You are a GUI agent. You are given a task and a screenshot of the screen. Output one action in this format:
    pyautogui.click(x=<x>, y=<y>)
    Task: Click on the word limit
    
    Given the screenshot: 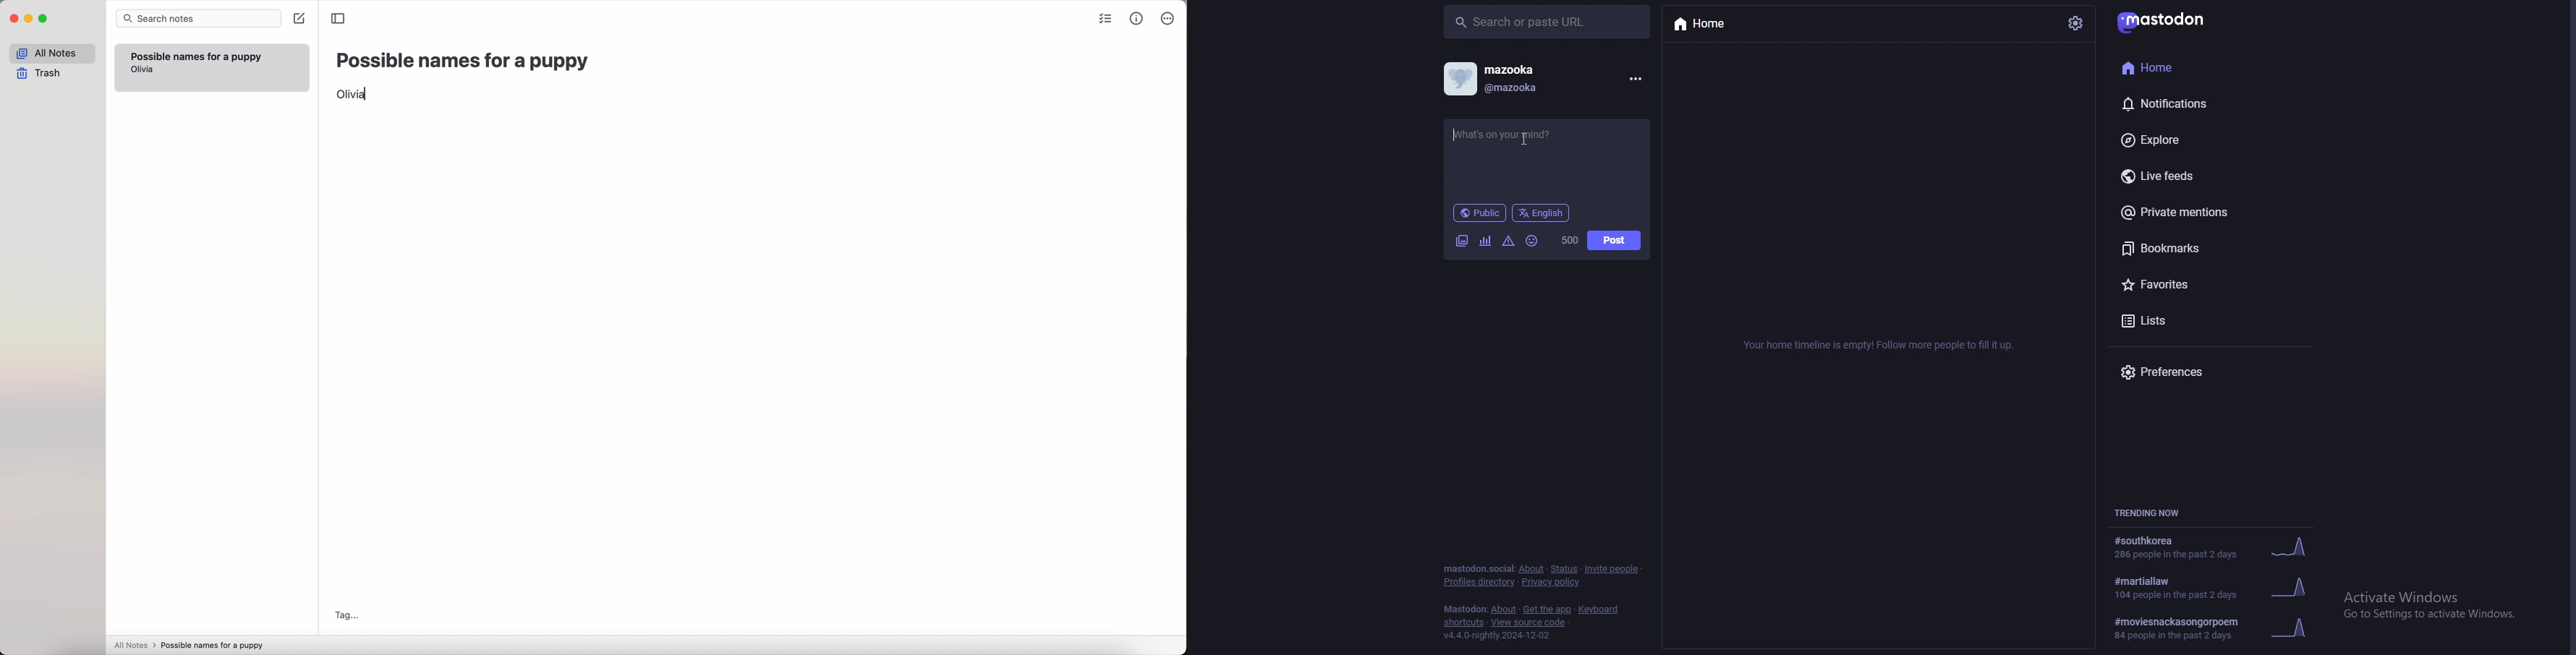 What is the action you would take?
    pyautogui.click(x=1569, y=240)
    